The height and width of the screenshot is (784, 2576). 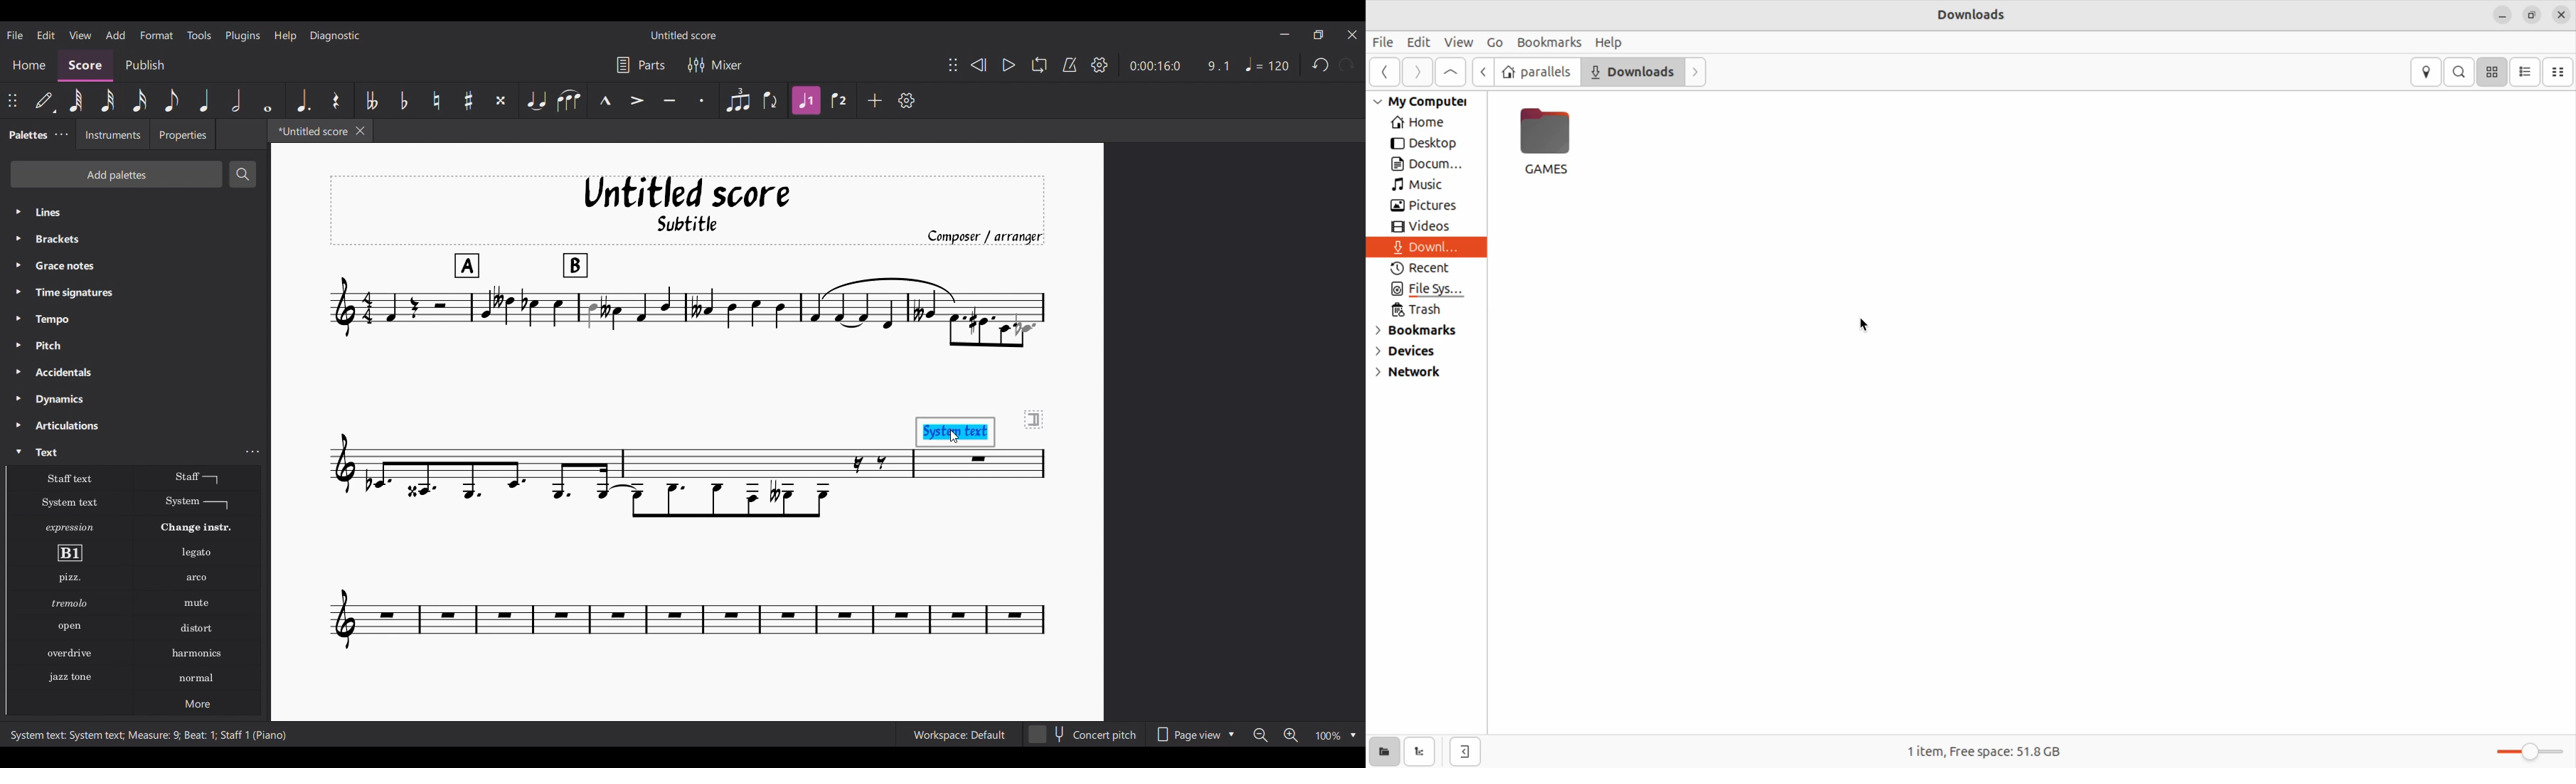 What do you see at coordinates (1353, 35) in the screenshot?
I see `Close interface` at bounding box center [1353, 35].